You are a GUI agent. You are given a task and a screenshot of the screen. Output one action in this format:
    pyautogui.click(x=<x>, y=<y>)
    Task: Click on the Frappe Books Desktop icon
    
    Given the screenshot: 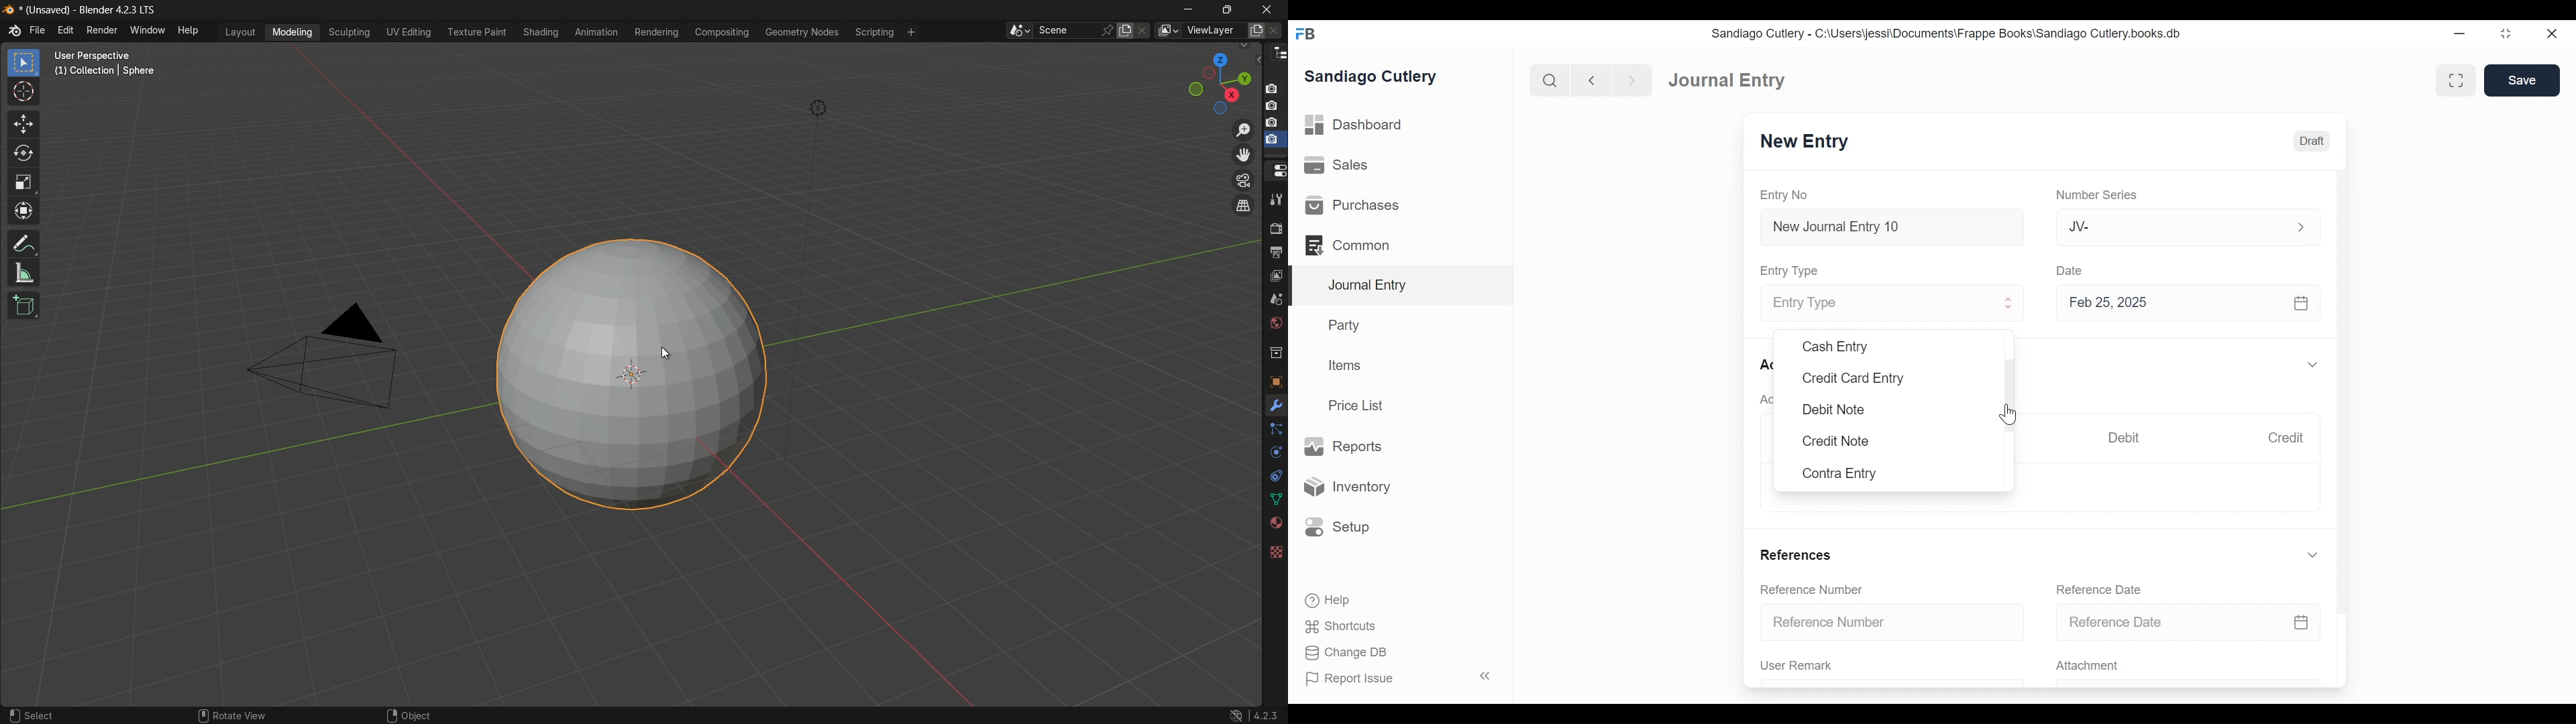 What is the action you would take?
    pyautogui.click(x=1305, y=34)
    